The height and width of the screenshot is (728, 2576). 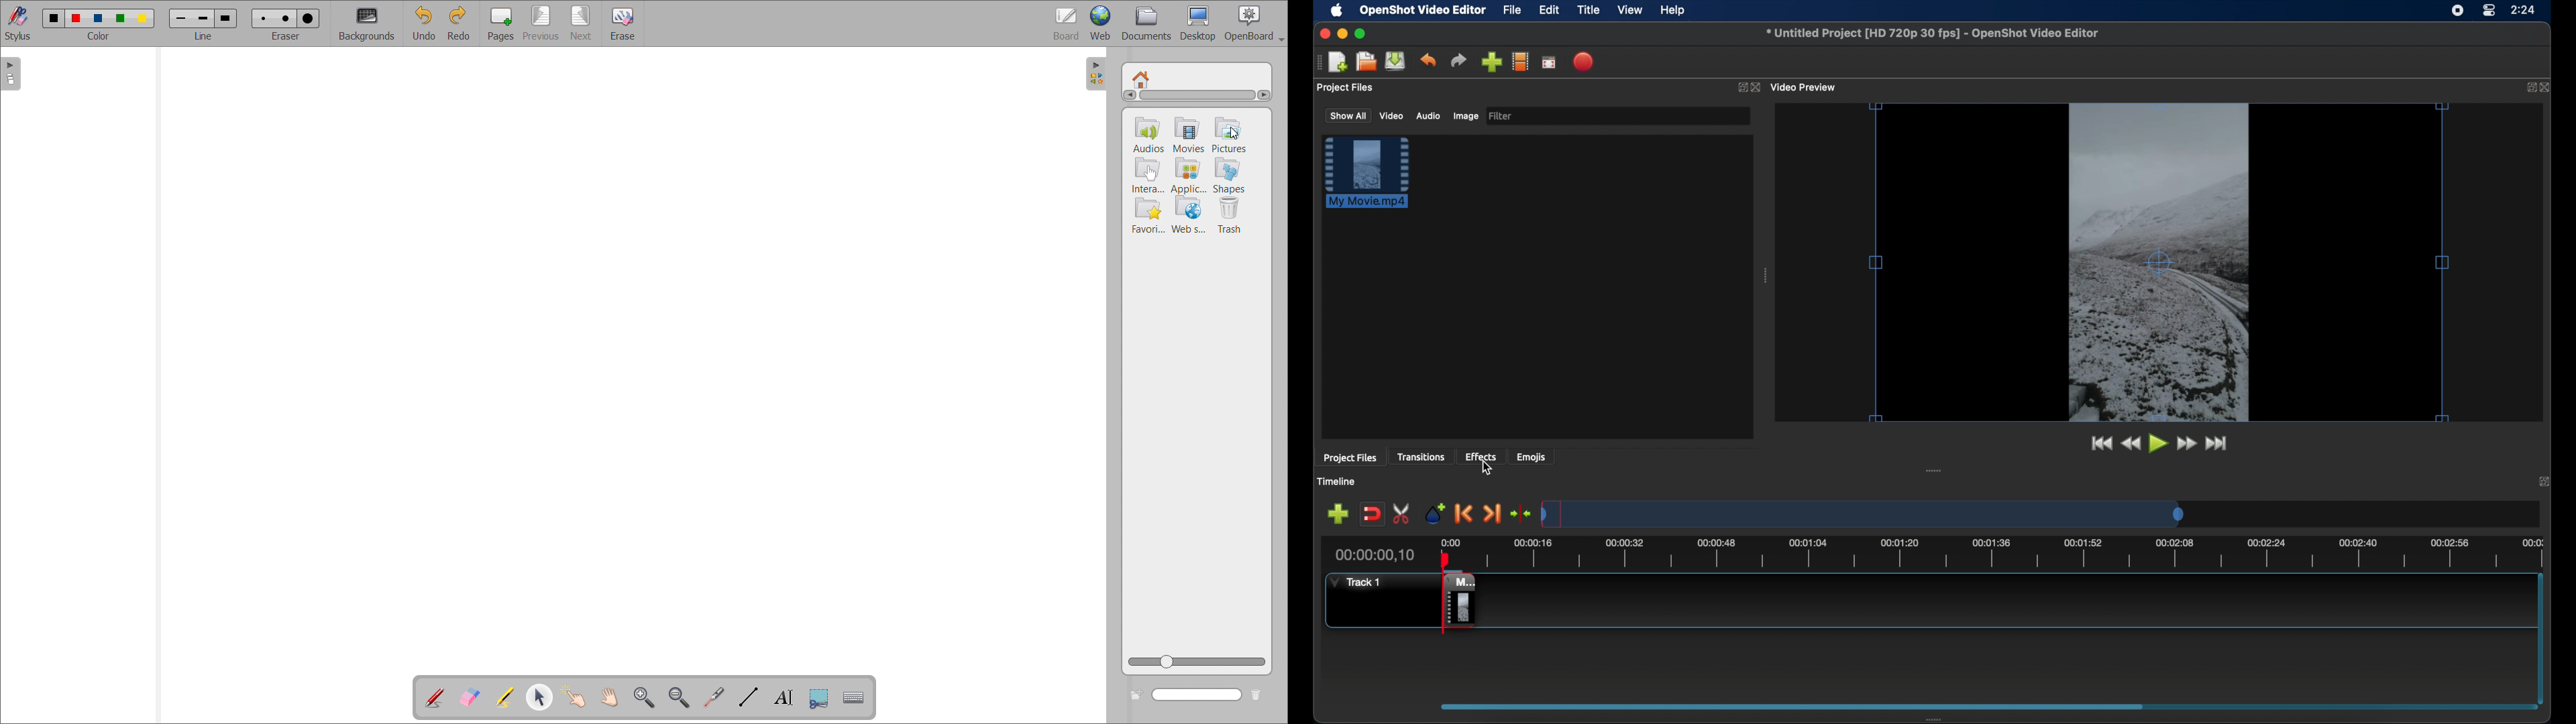 What do you see at coordinates (1521, 62) in the screenshot?
I see `explore profiles` at bounding box center [1521, 62].